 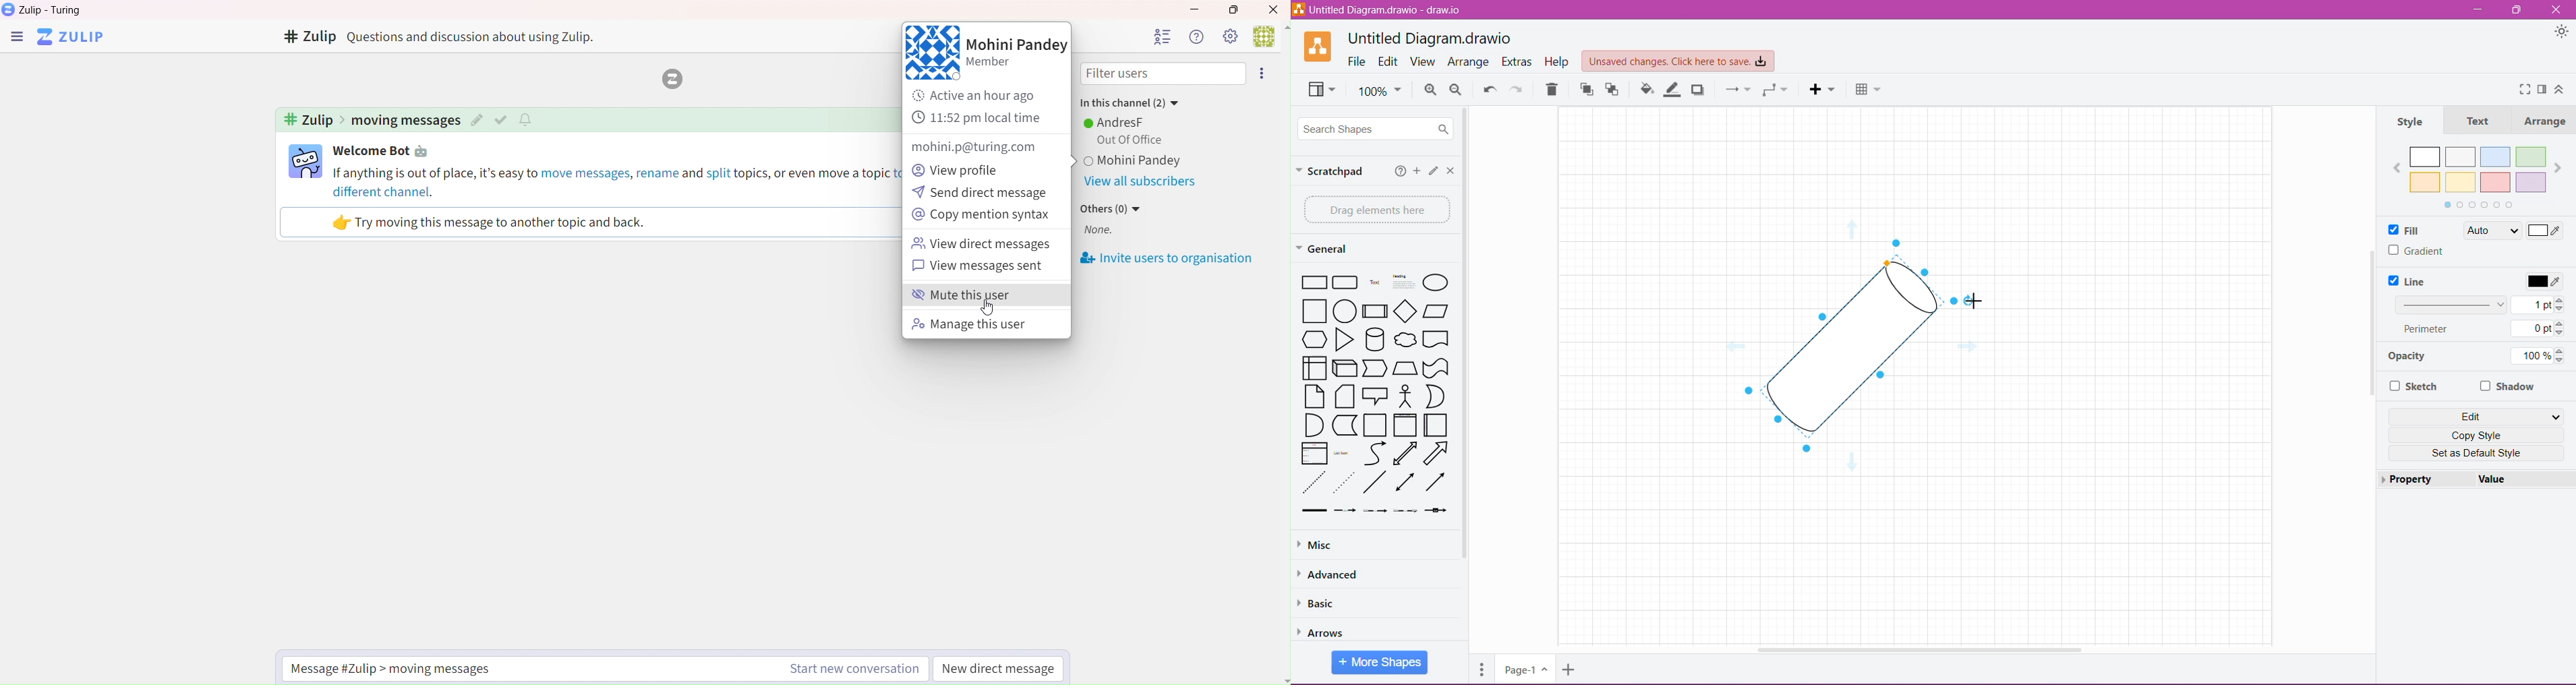 What do you see at coordinates (980, 216) in the screenshot?
I see `copy mentions syntax` at bounding box center [980, 216].